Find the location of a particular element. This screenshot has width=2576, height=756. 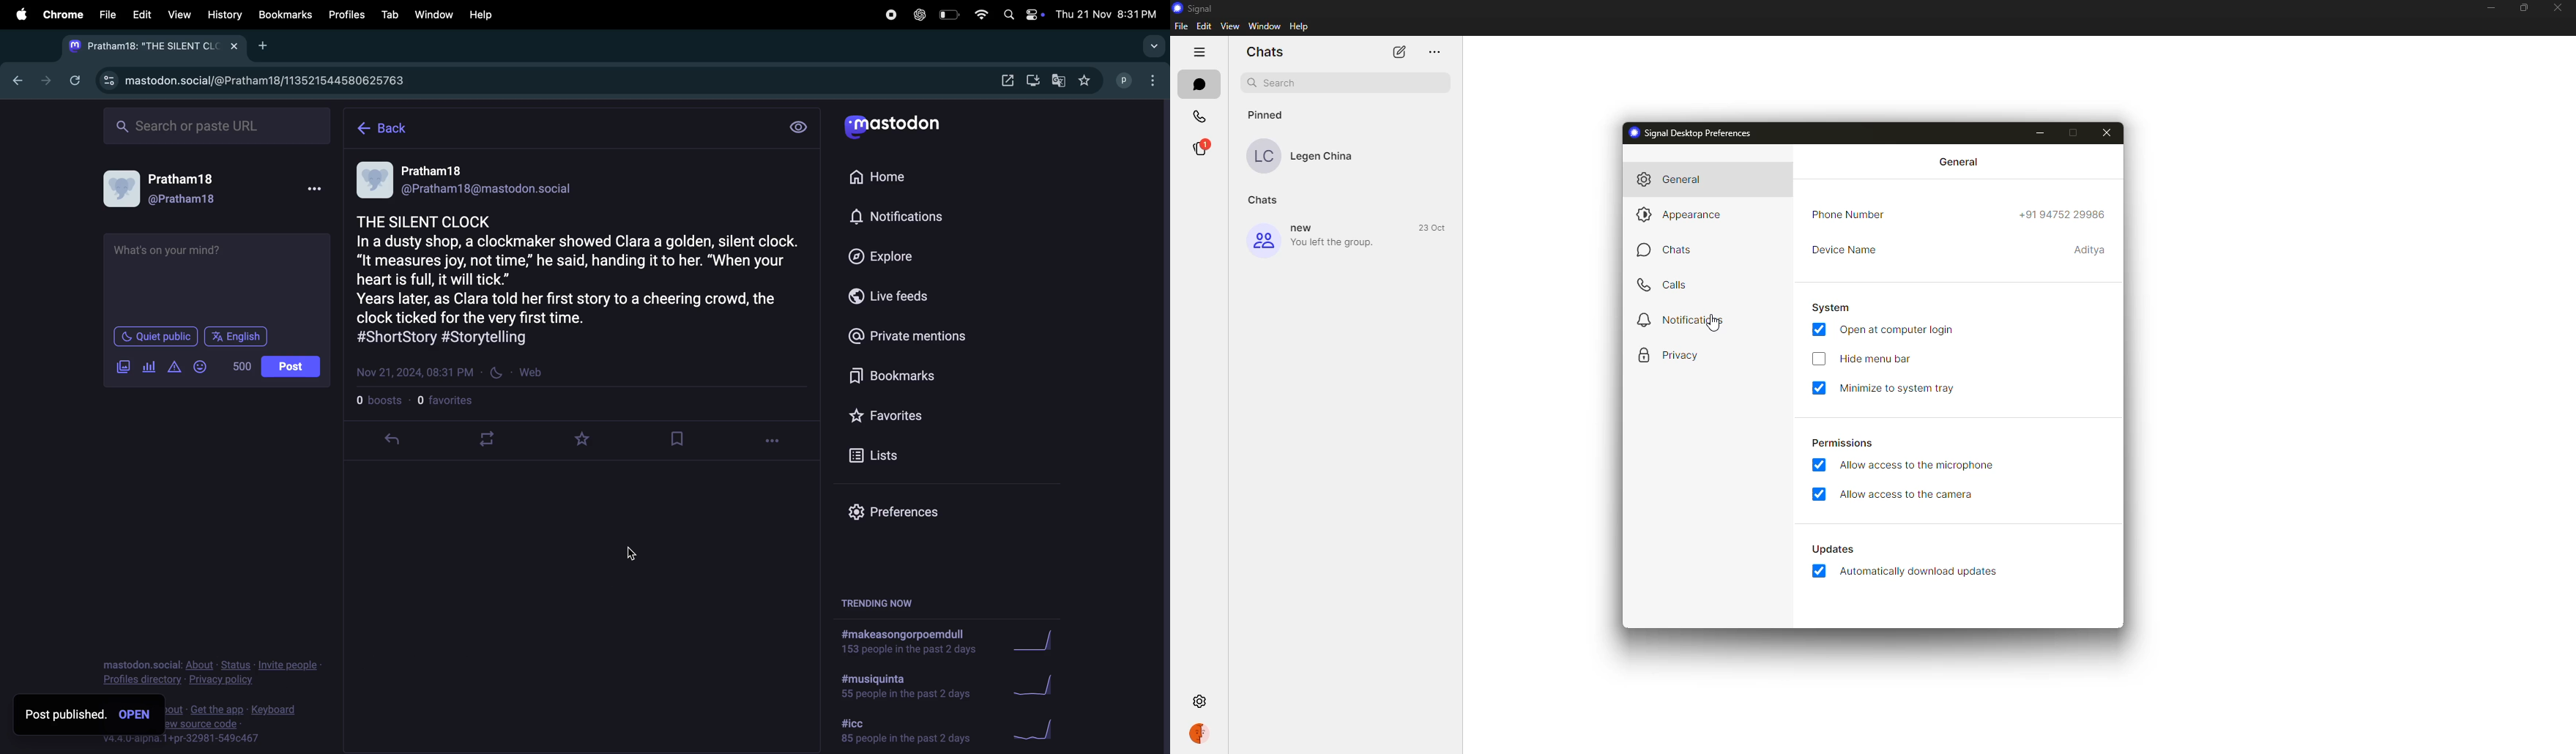

more options is located at coordinates (315, 190).